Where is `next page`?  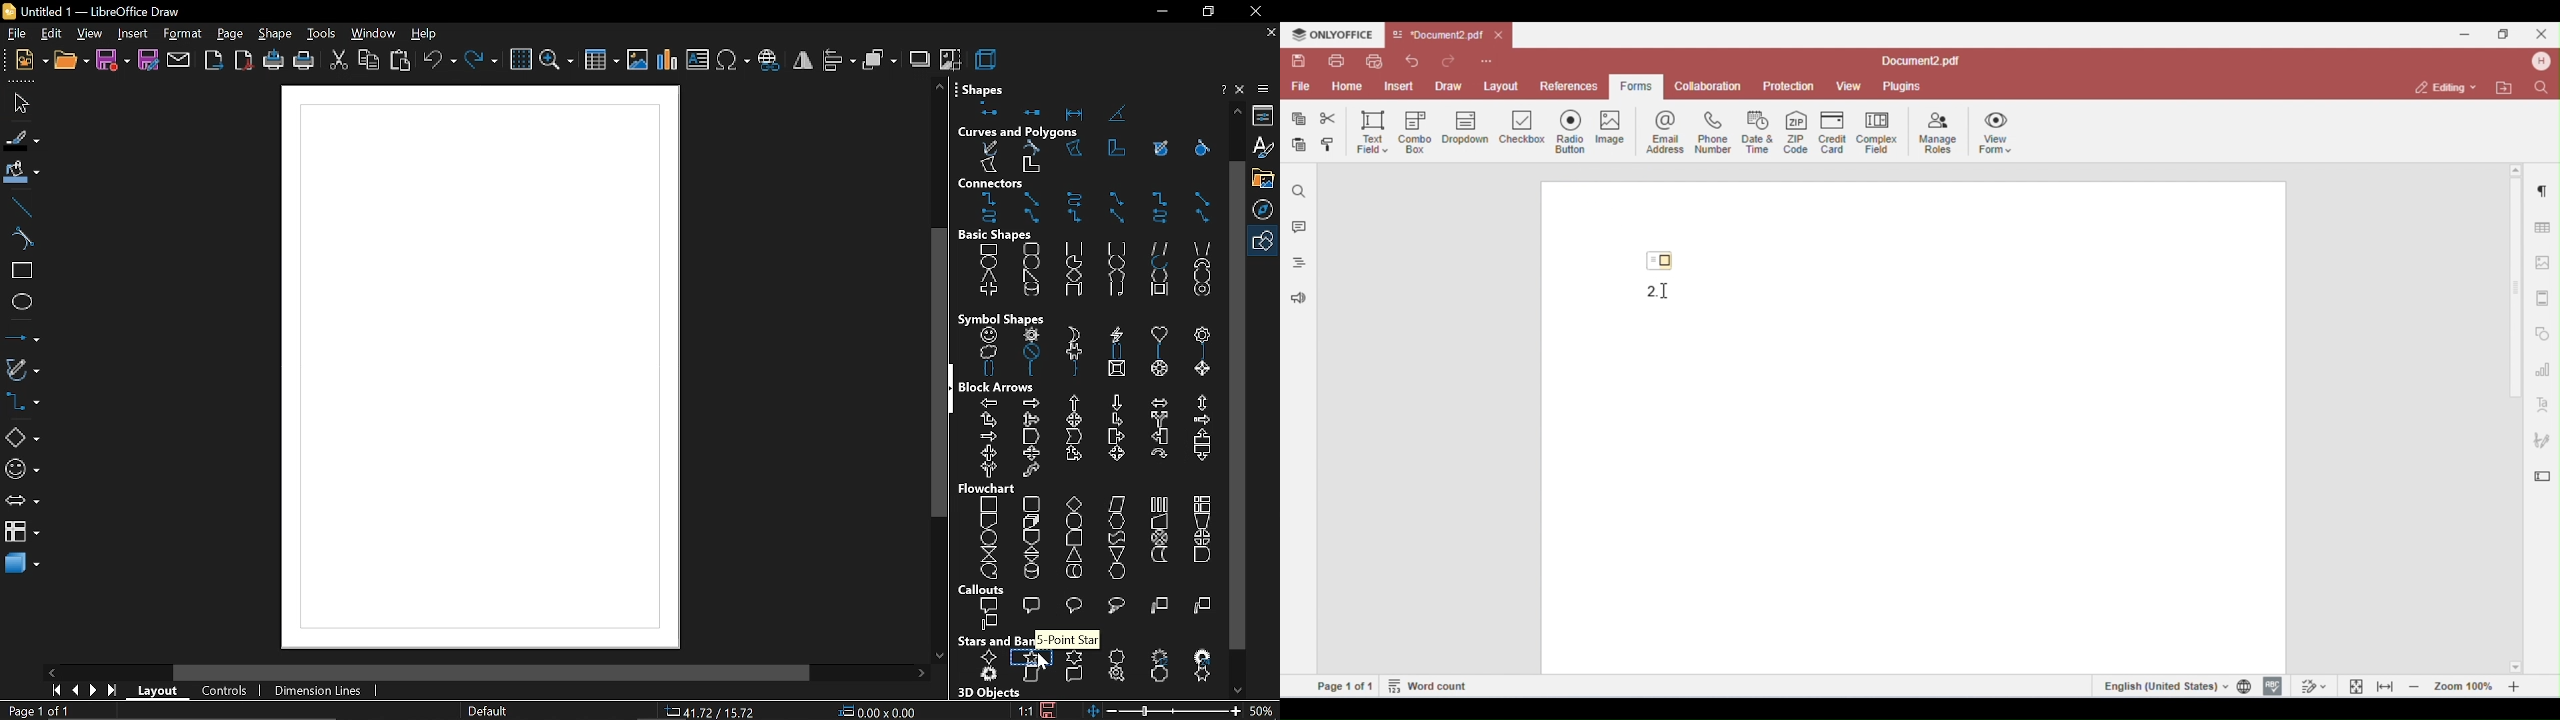 next page is located at coordinates (94, 691).